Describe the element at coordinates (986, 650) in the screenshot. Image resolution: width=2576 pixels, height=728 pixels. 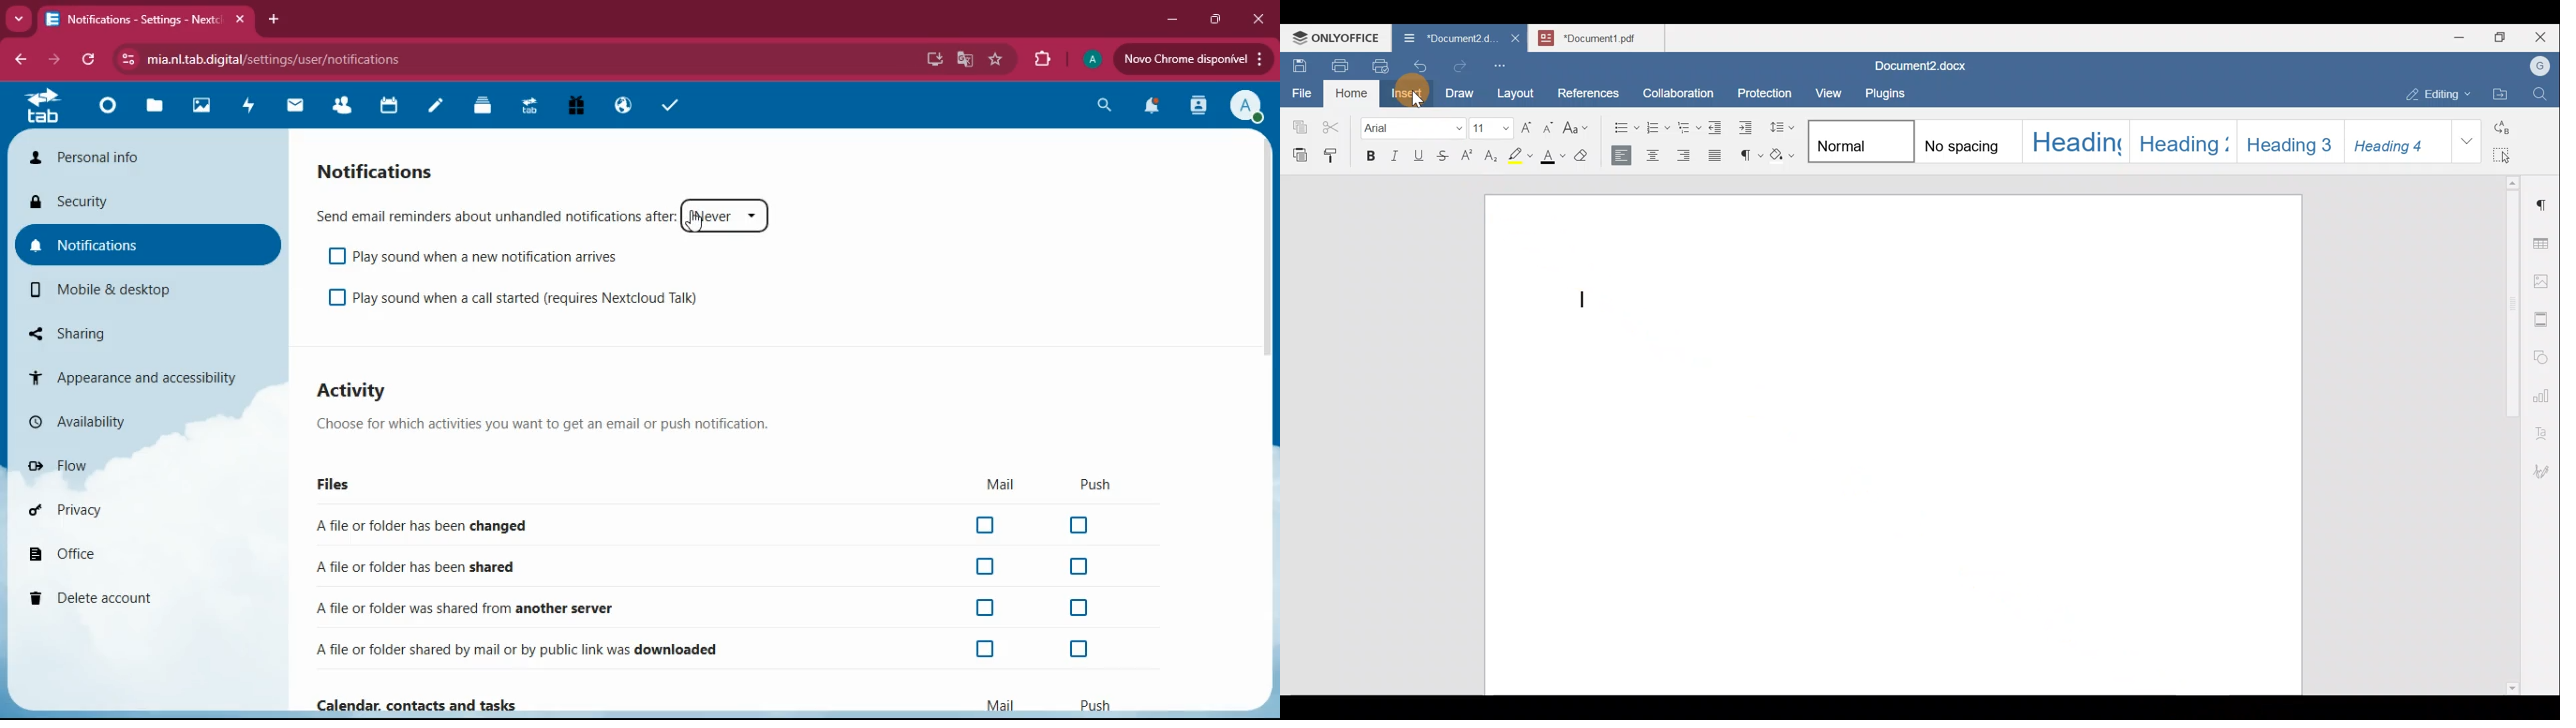
I see `off` at that location.